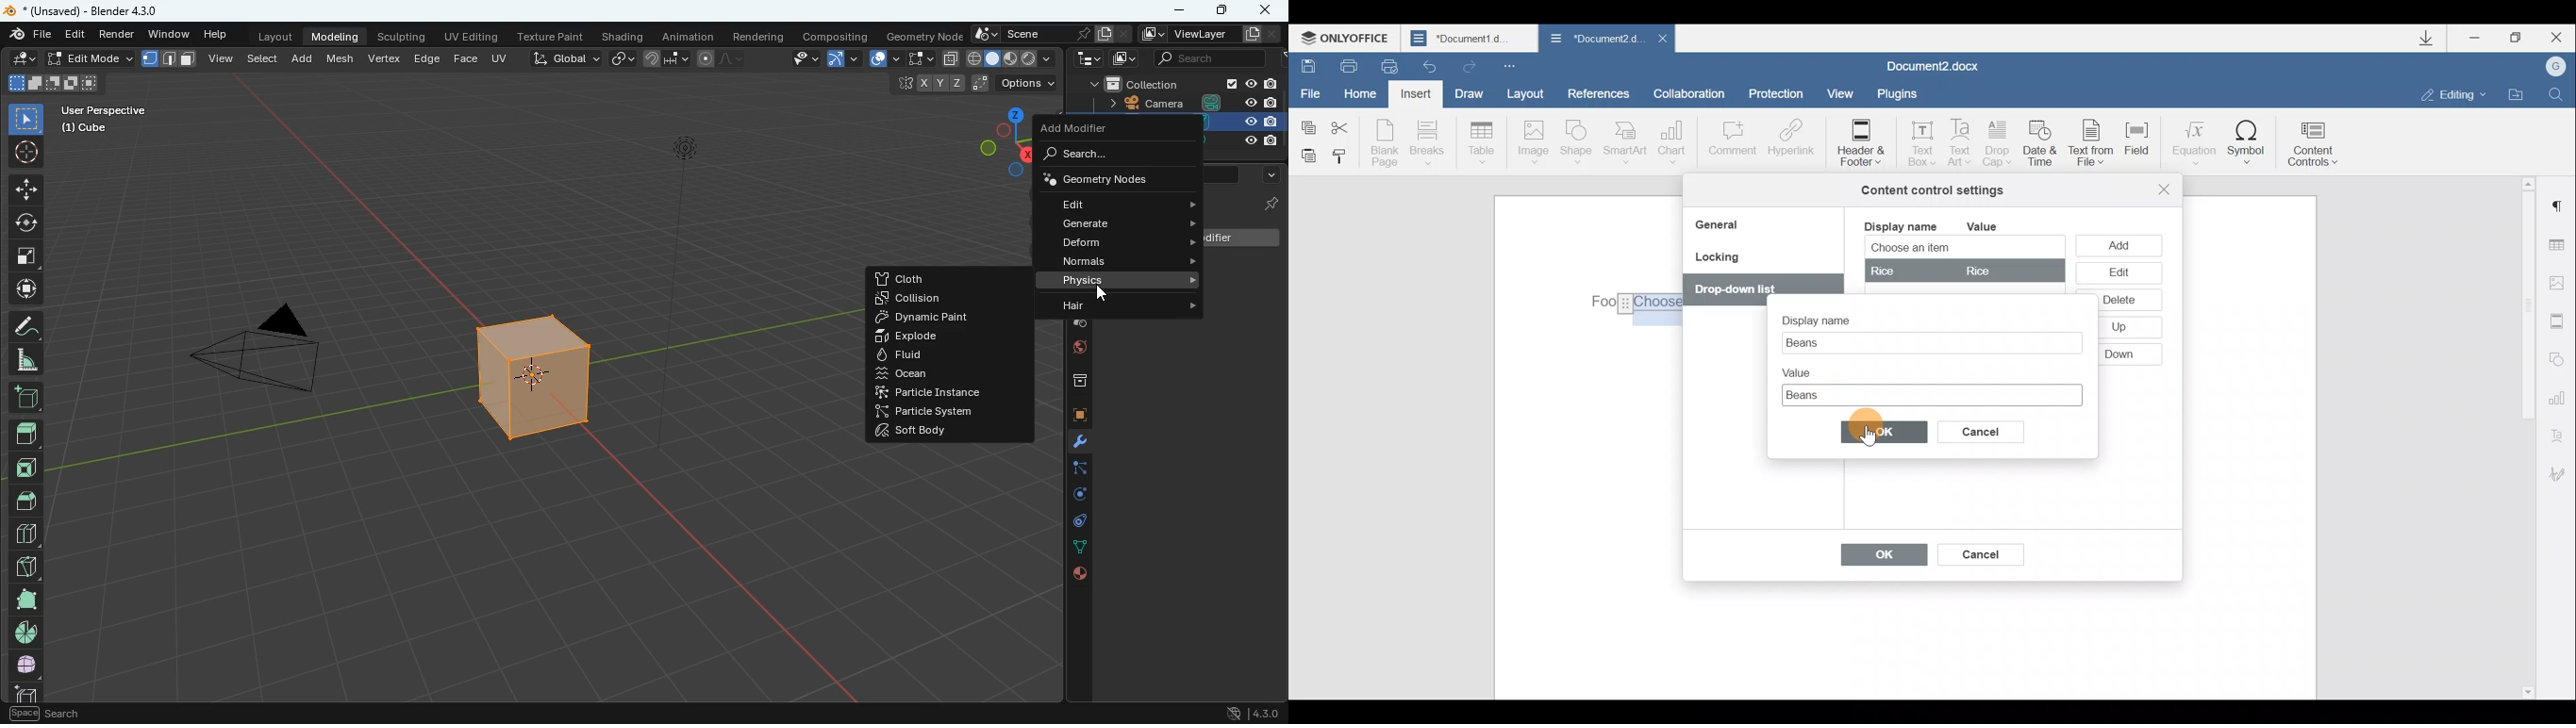  Describe the element at coordinates (1074, 350) in the screenshot. I see `world` at that location.